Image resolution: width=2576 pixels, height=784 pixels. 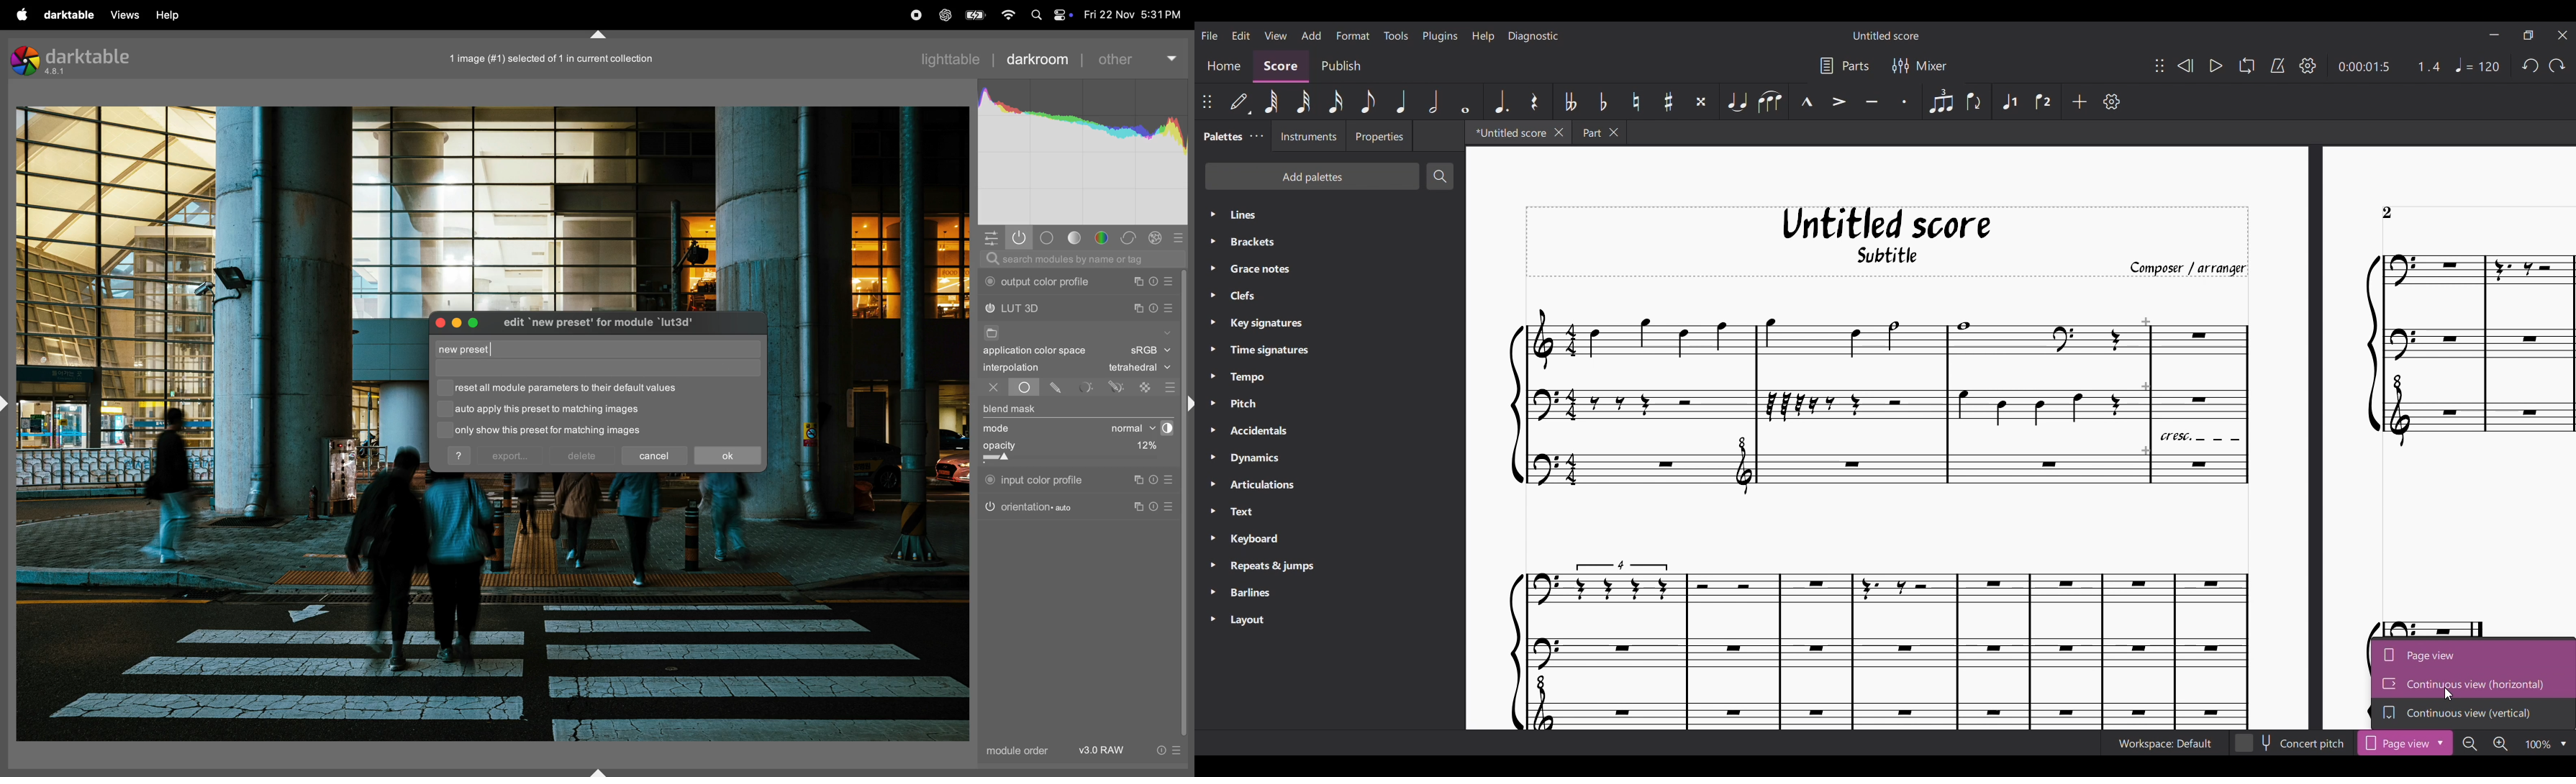 I want to click on Metronome, so click(x=2277, y=65).